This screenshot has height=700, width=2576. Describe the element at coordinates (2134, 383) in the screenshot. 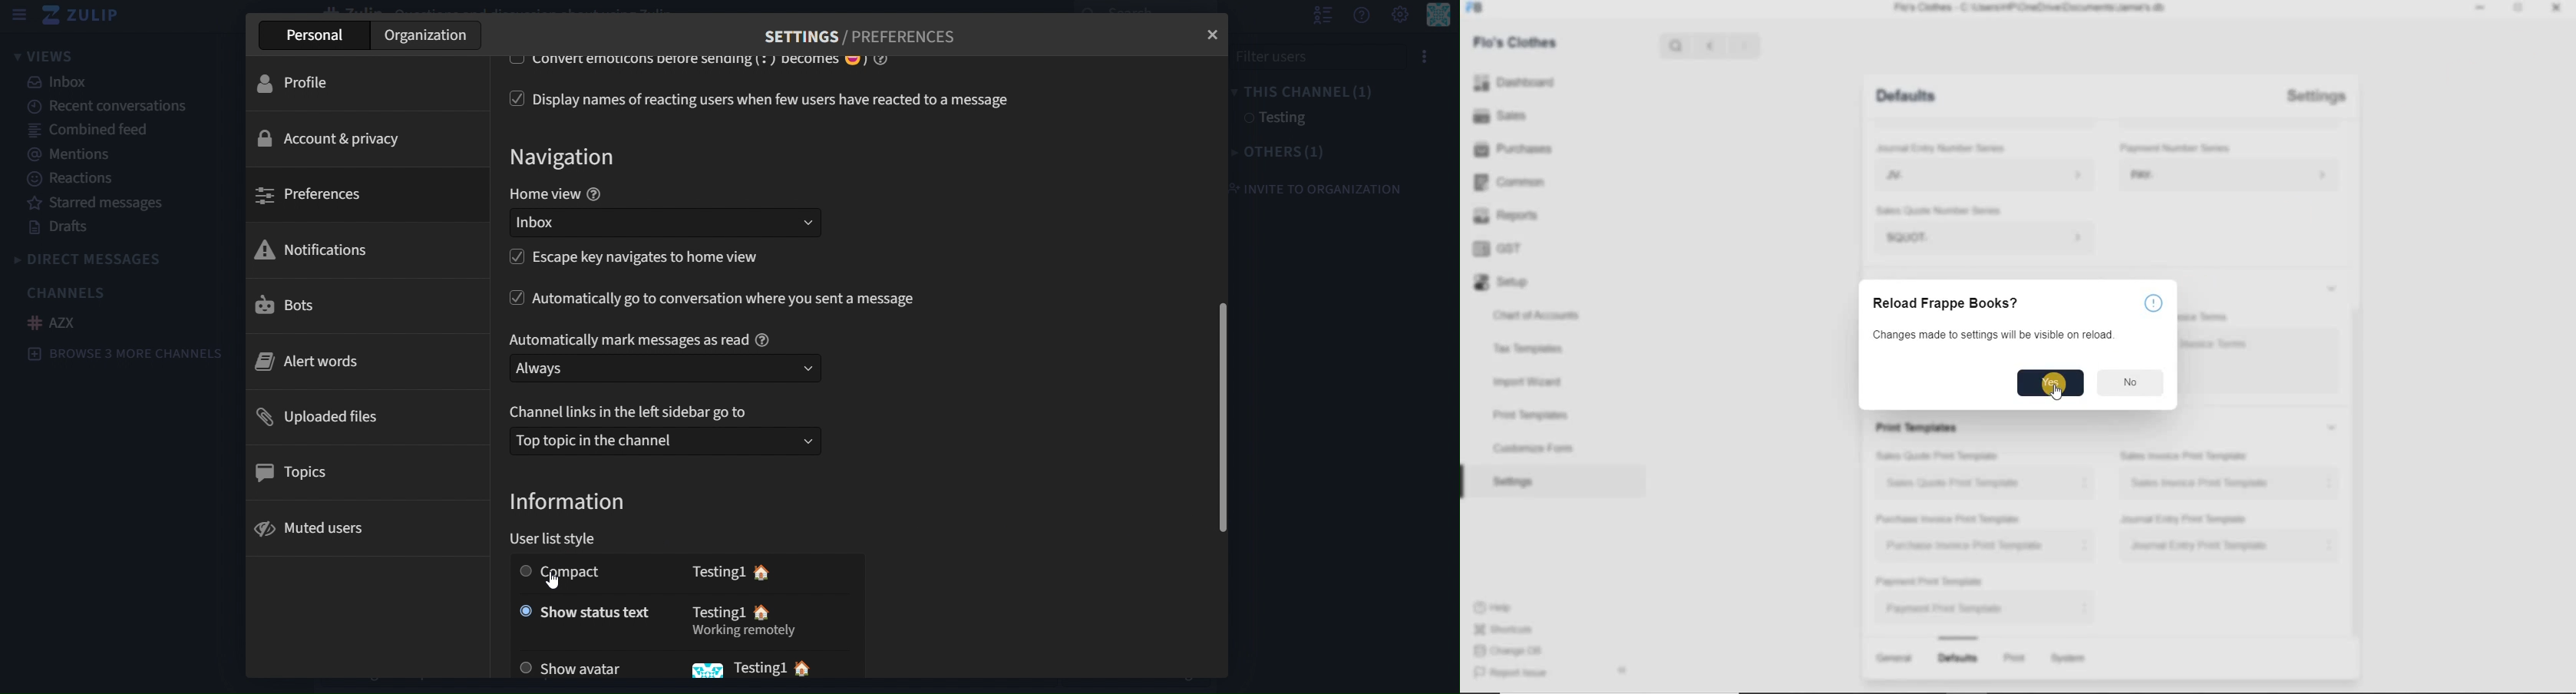

I see `No` at that location.